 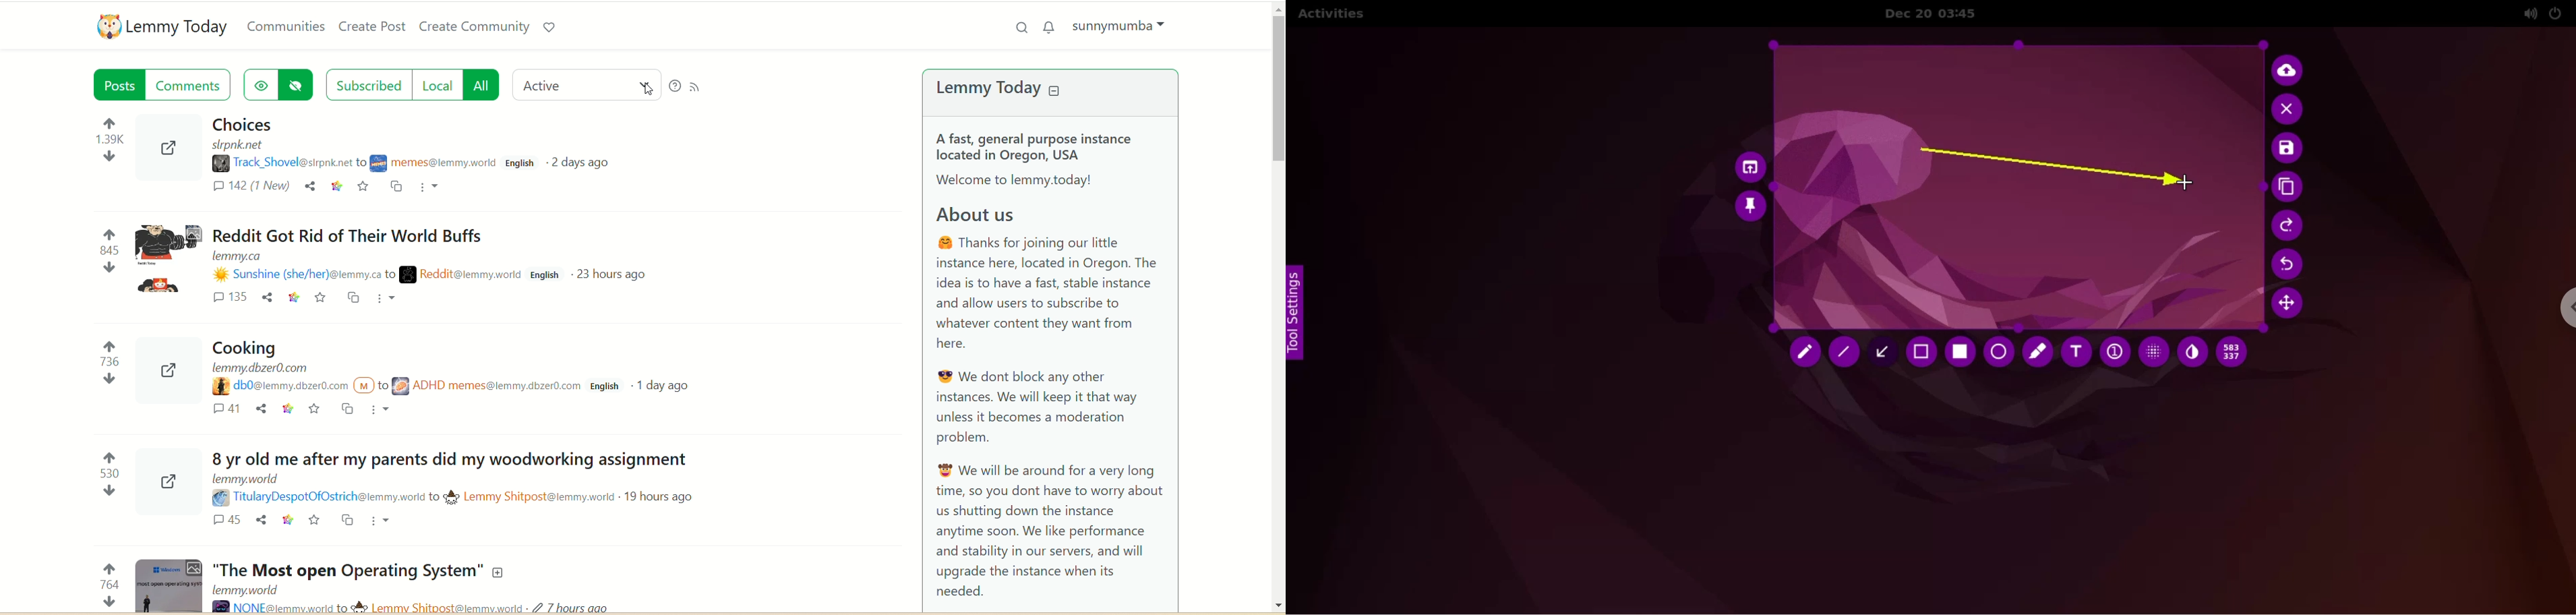 What do you see at coordinates (107, 362) in the screenshot?
I see `votes` at bounding box center [107, 362].